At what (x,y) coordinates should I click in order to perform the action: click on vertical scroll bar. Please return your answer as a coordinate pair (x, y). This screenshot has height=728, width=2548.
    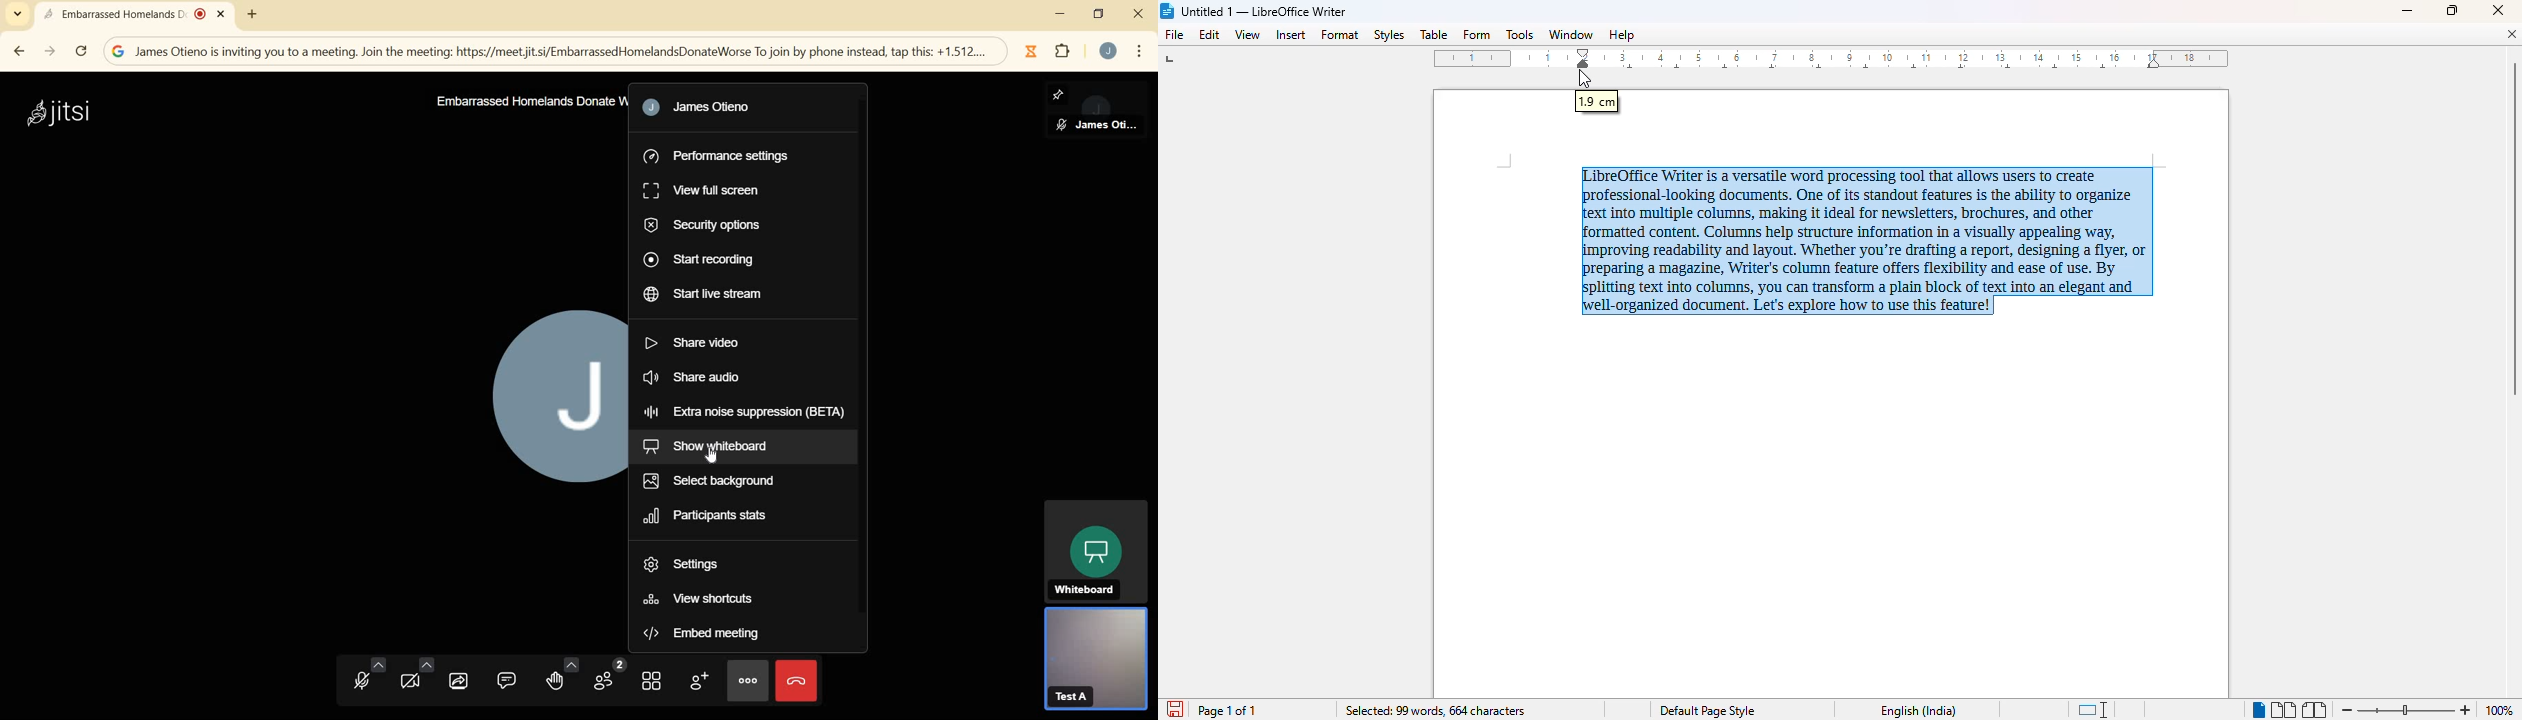
    Looking at the image, I should click on (2513, 229).